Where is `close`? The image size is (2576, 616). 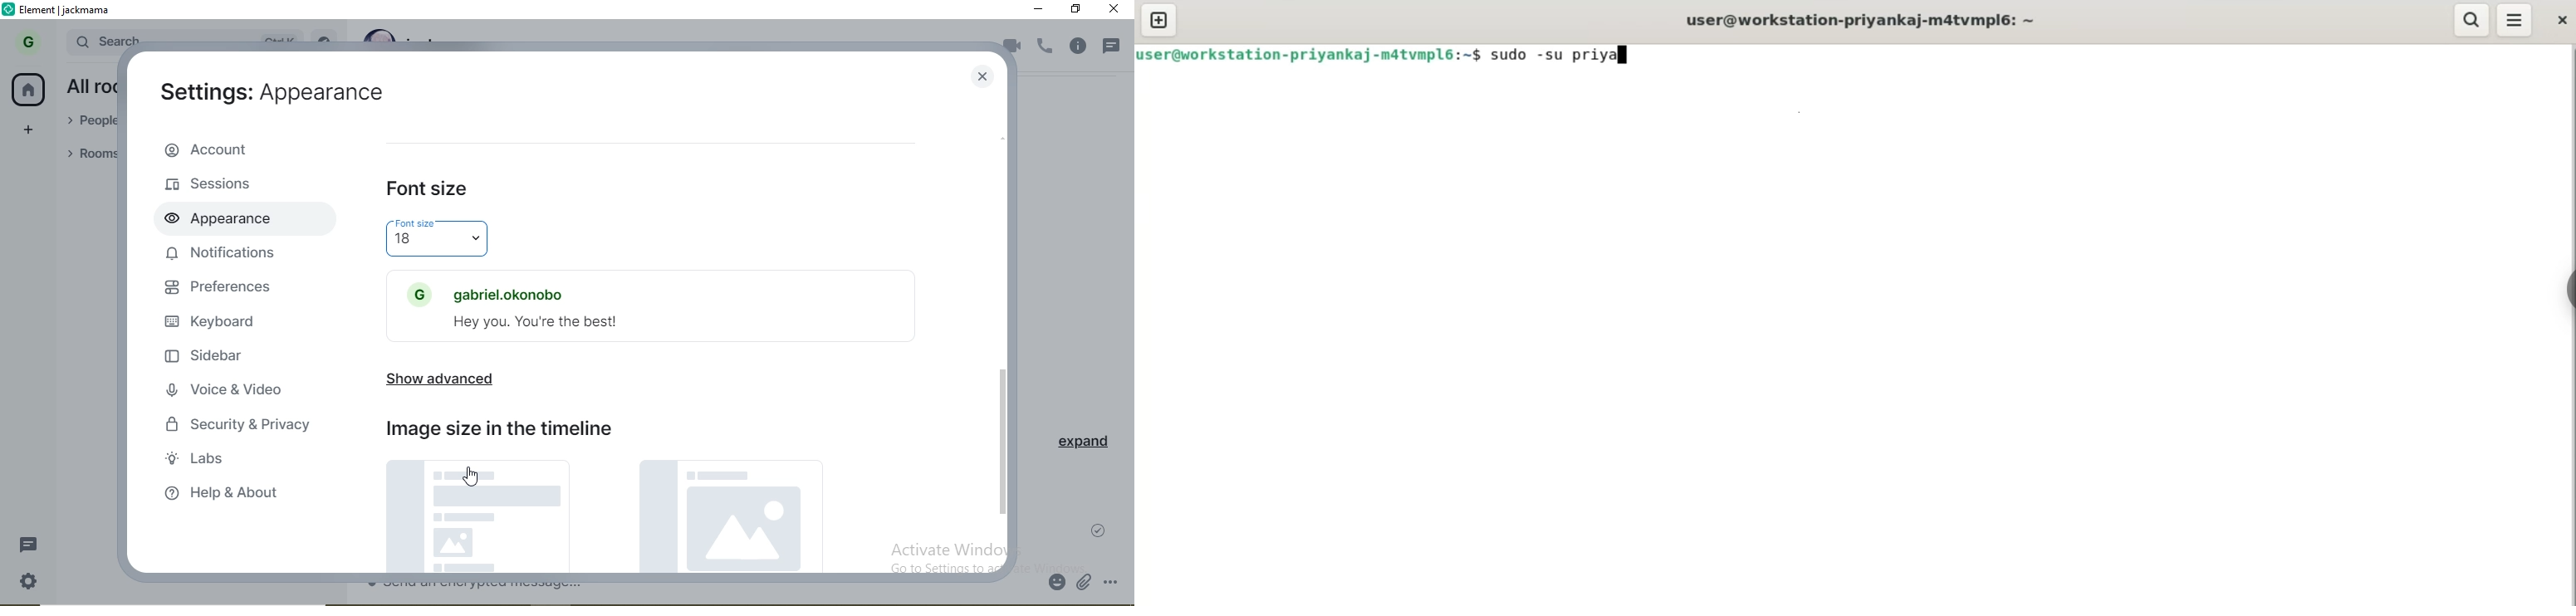 close is located at coordinates (1115, 12).